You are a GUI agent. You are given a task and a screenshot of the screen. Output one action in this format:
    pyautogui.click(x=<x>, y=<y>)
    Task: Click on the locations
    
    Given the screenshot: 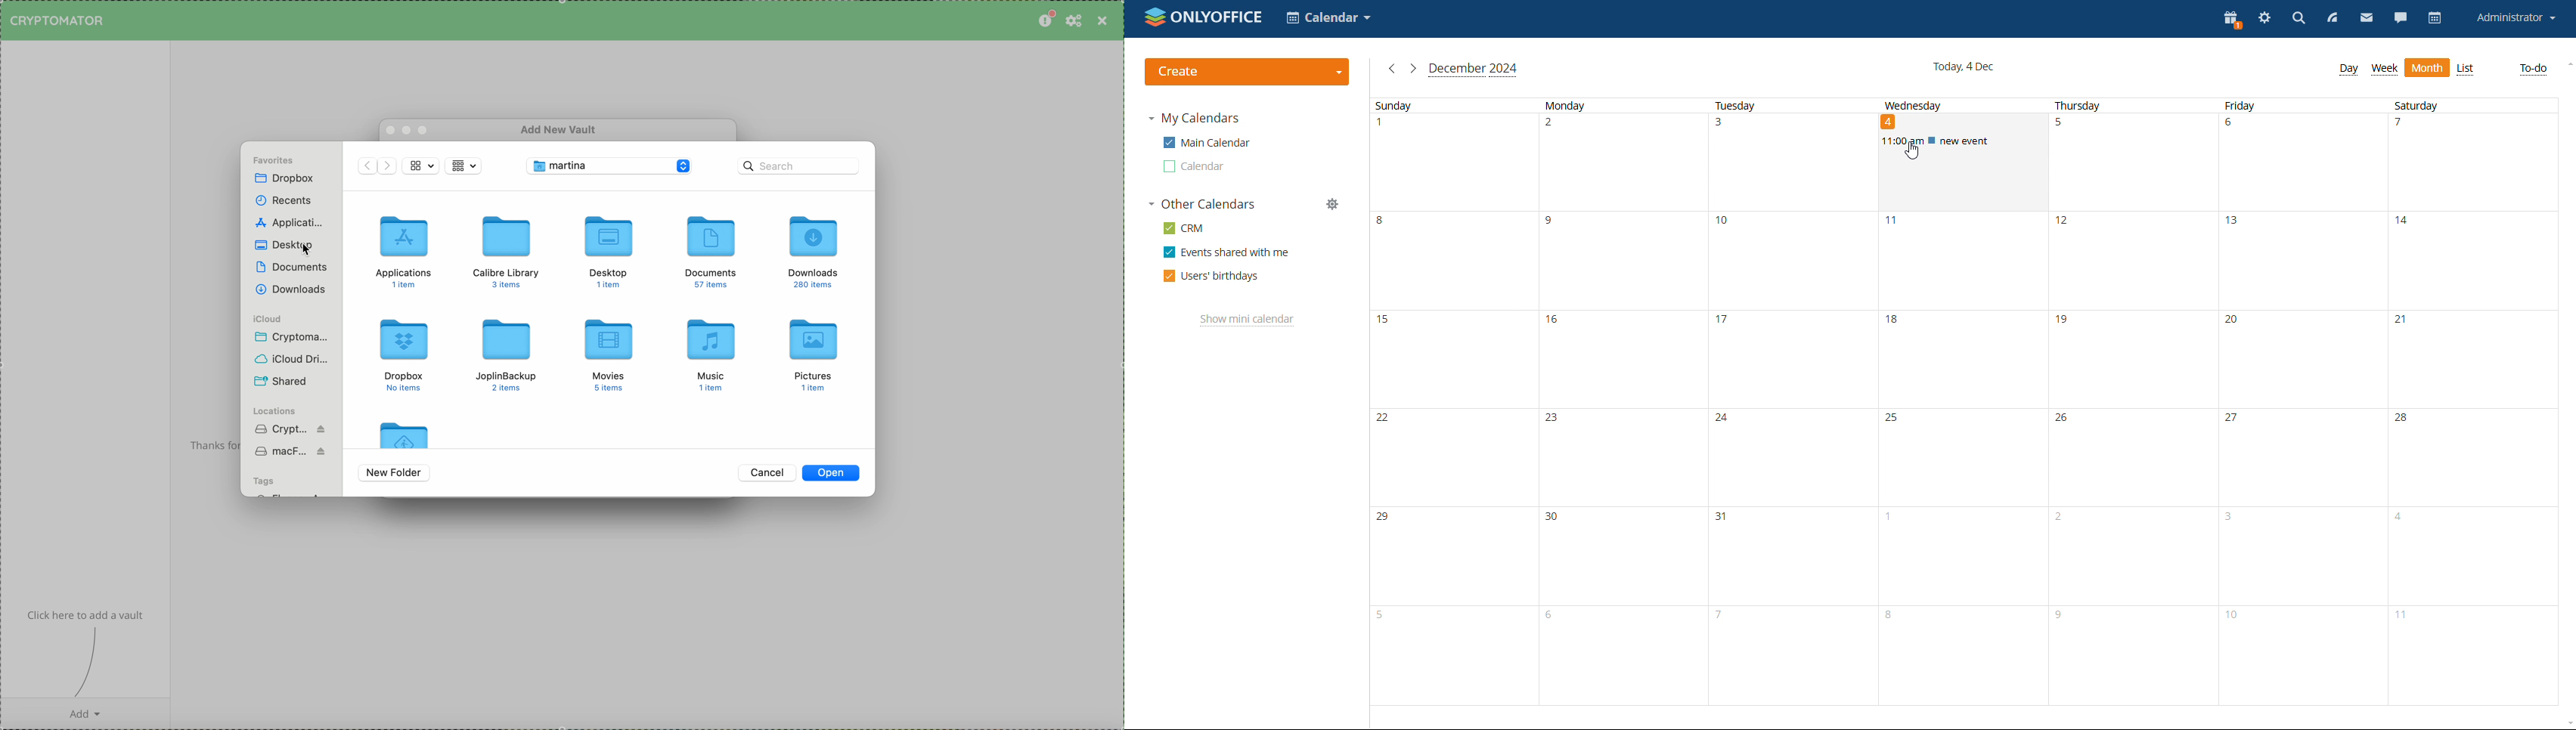 What is the action you would take?
    pyautogui.click(x=279, y=411)
    